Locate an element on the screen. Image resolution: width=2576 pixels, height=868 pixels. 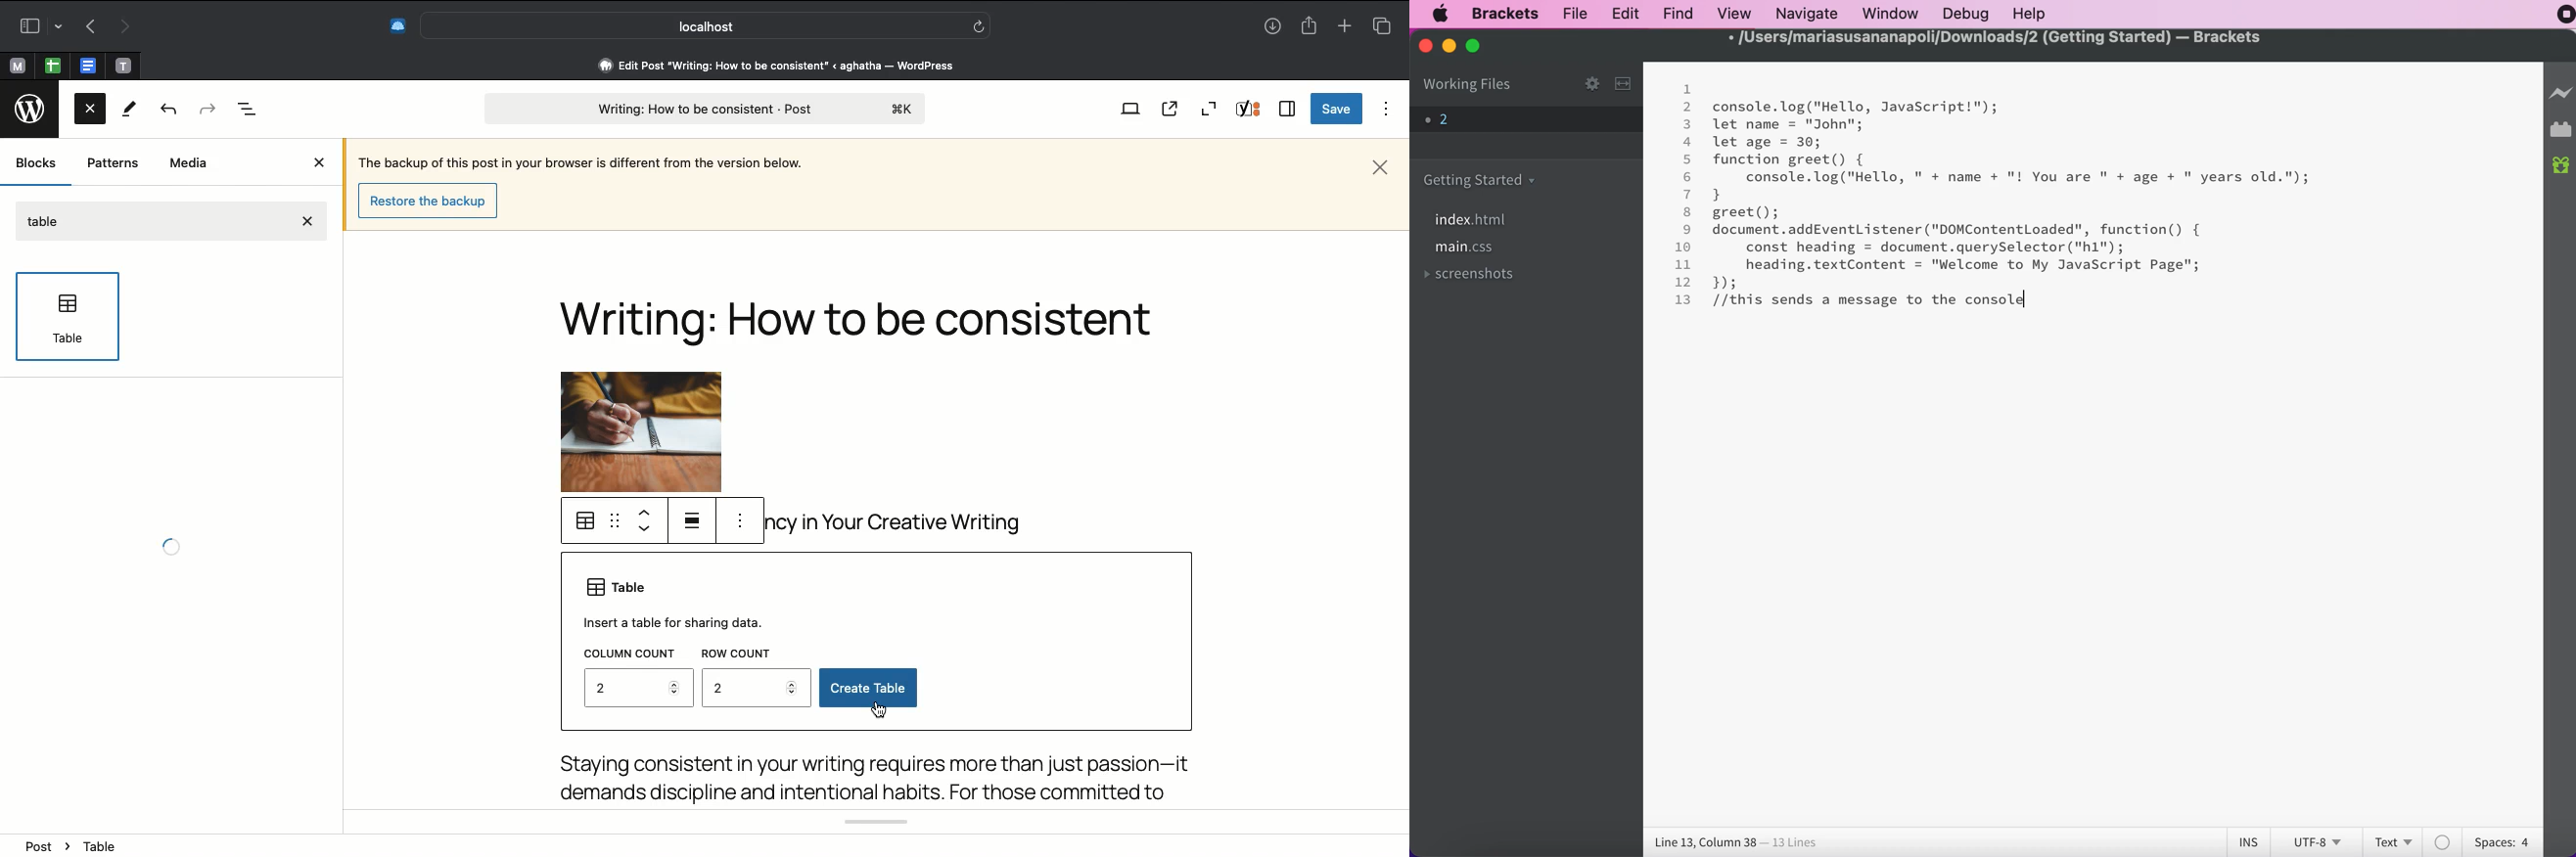
Table is located at coordinates (46, 218).